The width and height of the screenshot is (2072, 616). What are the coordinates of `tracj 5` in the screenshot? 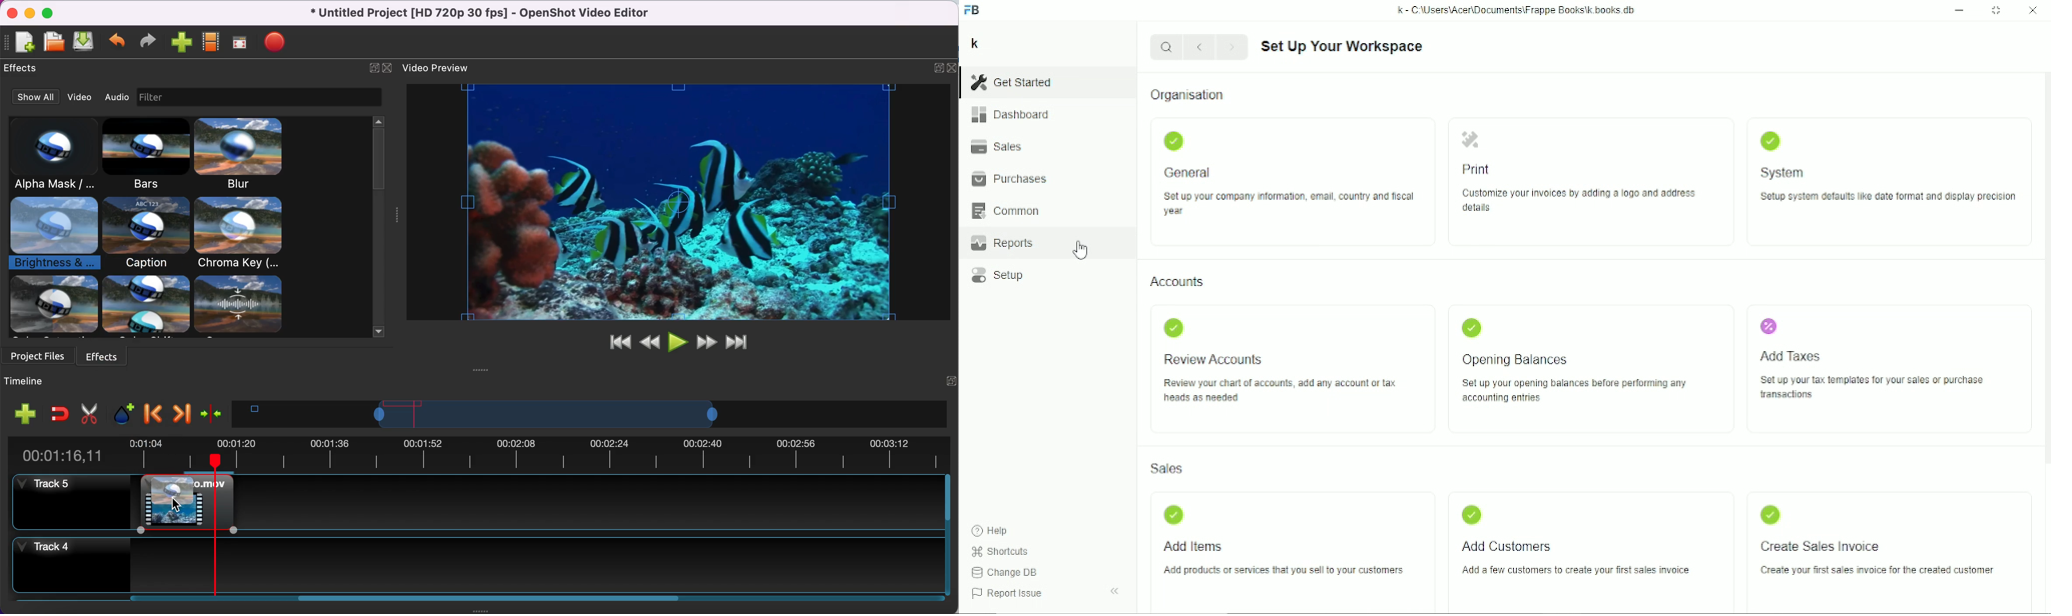 It's located at (68, 502).